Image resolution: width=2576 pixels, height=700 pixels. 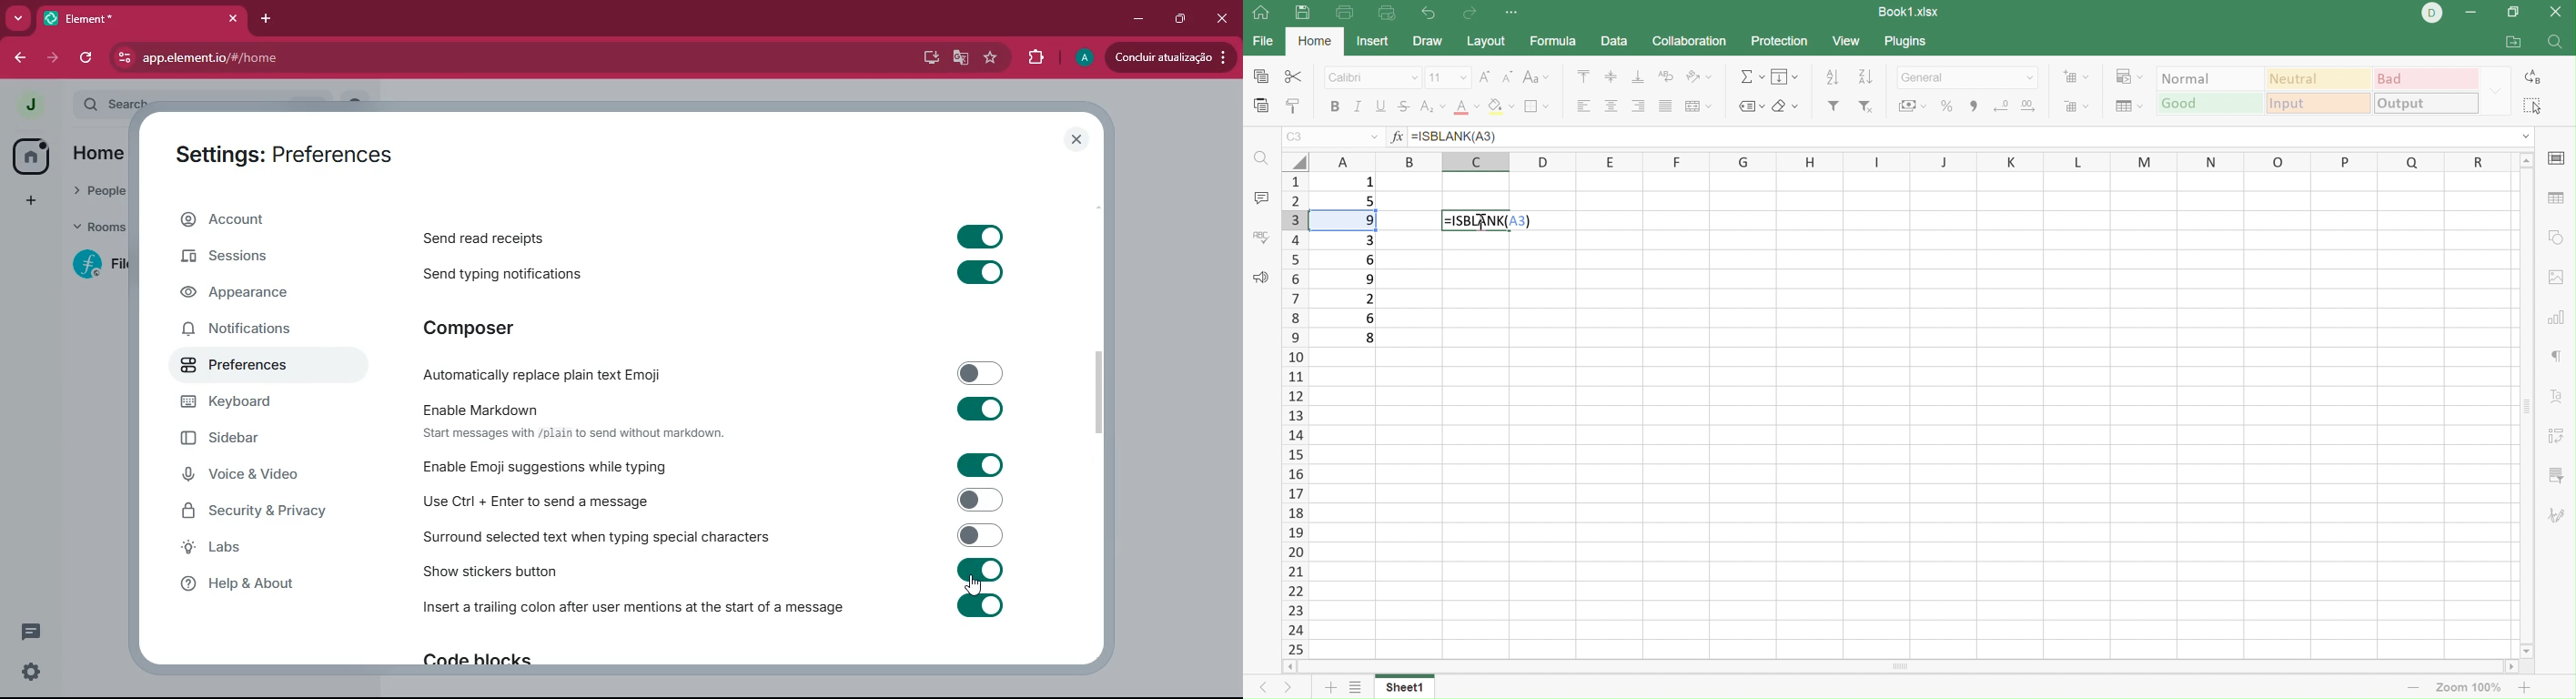 What do you see at coordinates (1448, 78) in the screenshot?
I see `Font size` at bounding box center [1448, 78].